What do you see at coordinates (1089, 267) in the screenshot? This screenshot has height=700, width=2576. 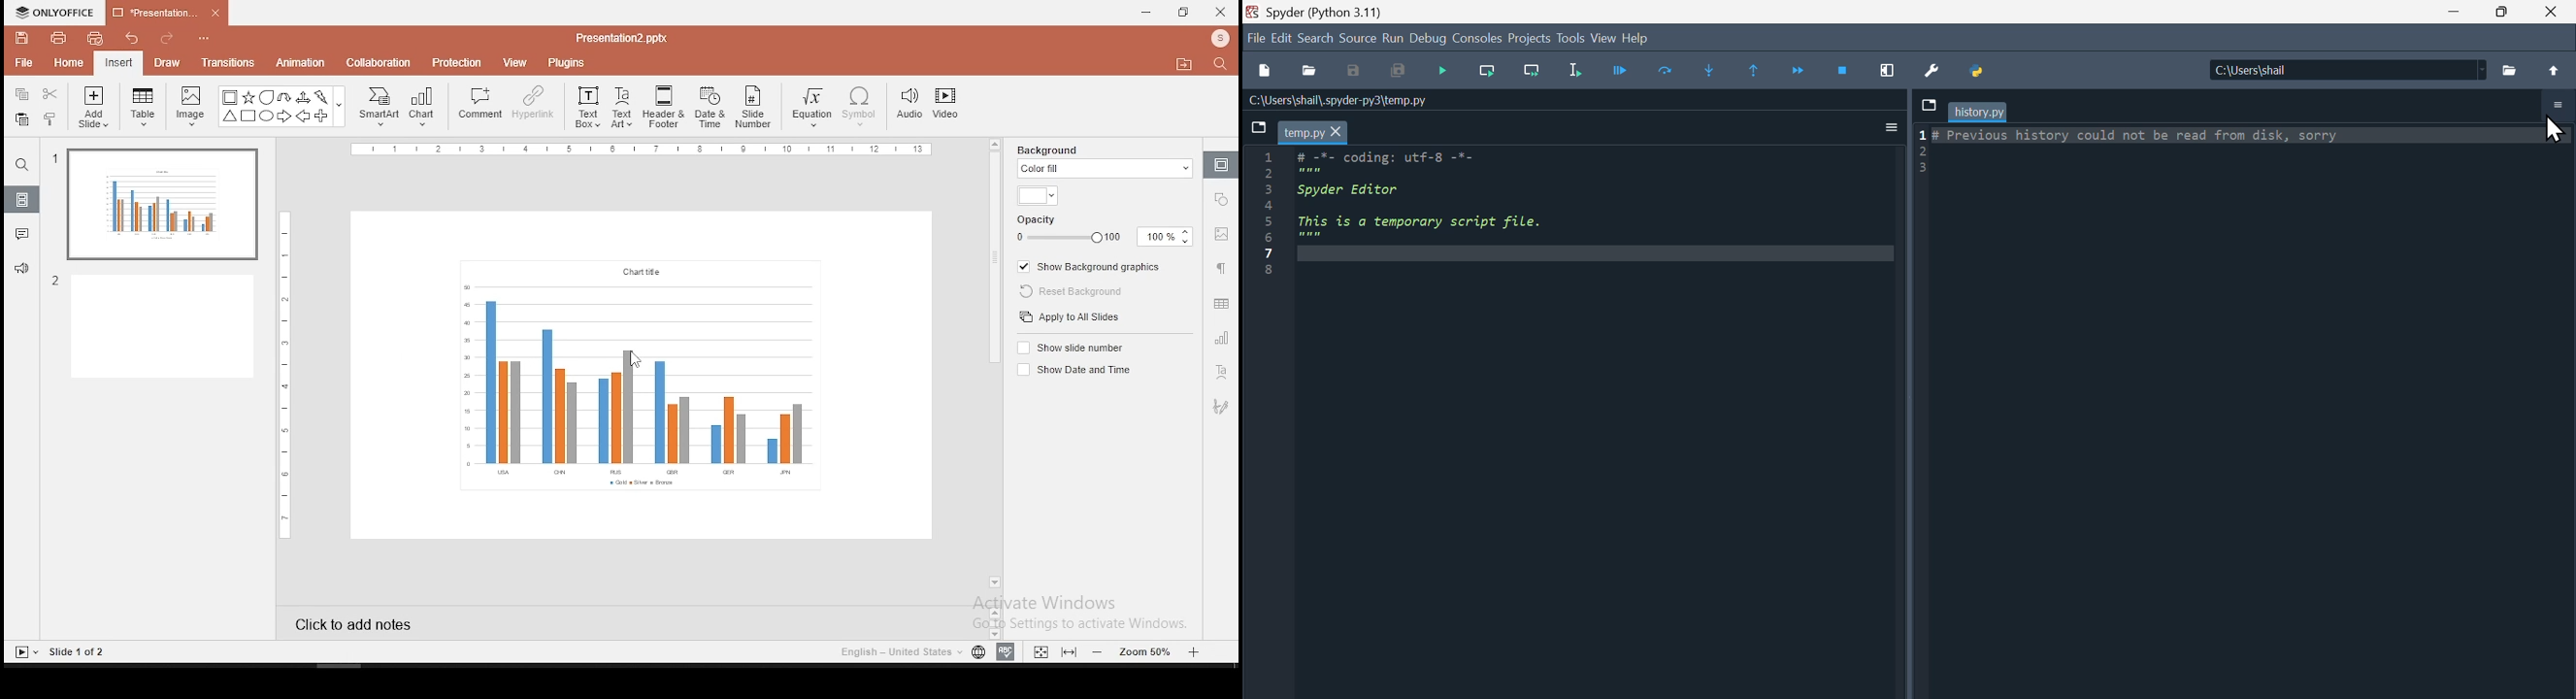 I see `show background graphics on/off` at bounding box center [1089, 267].